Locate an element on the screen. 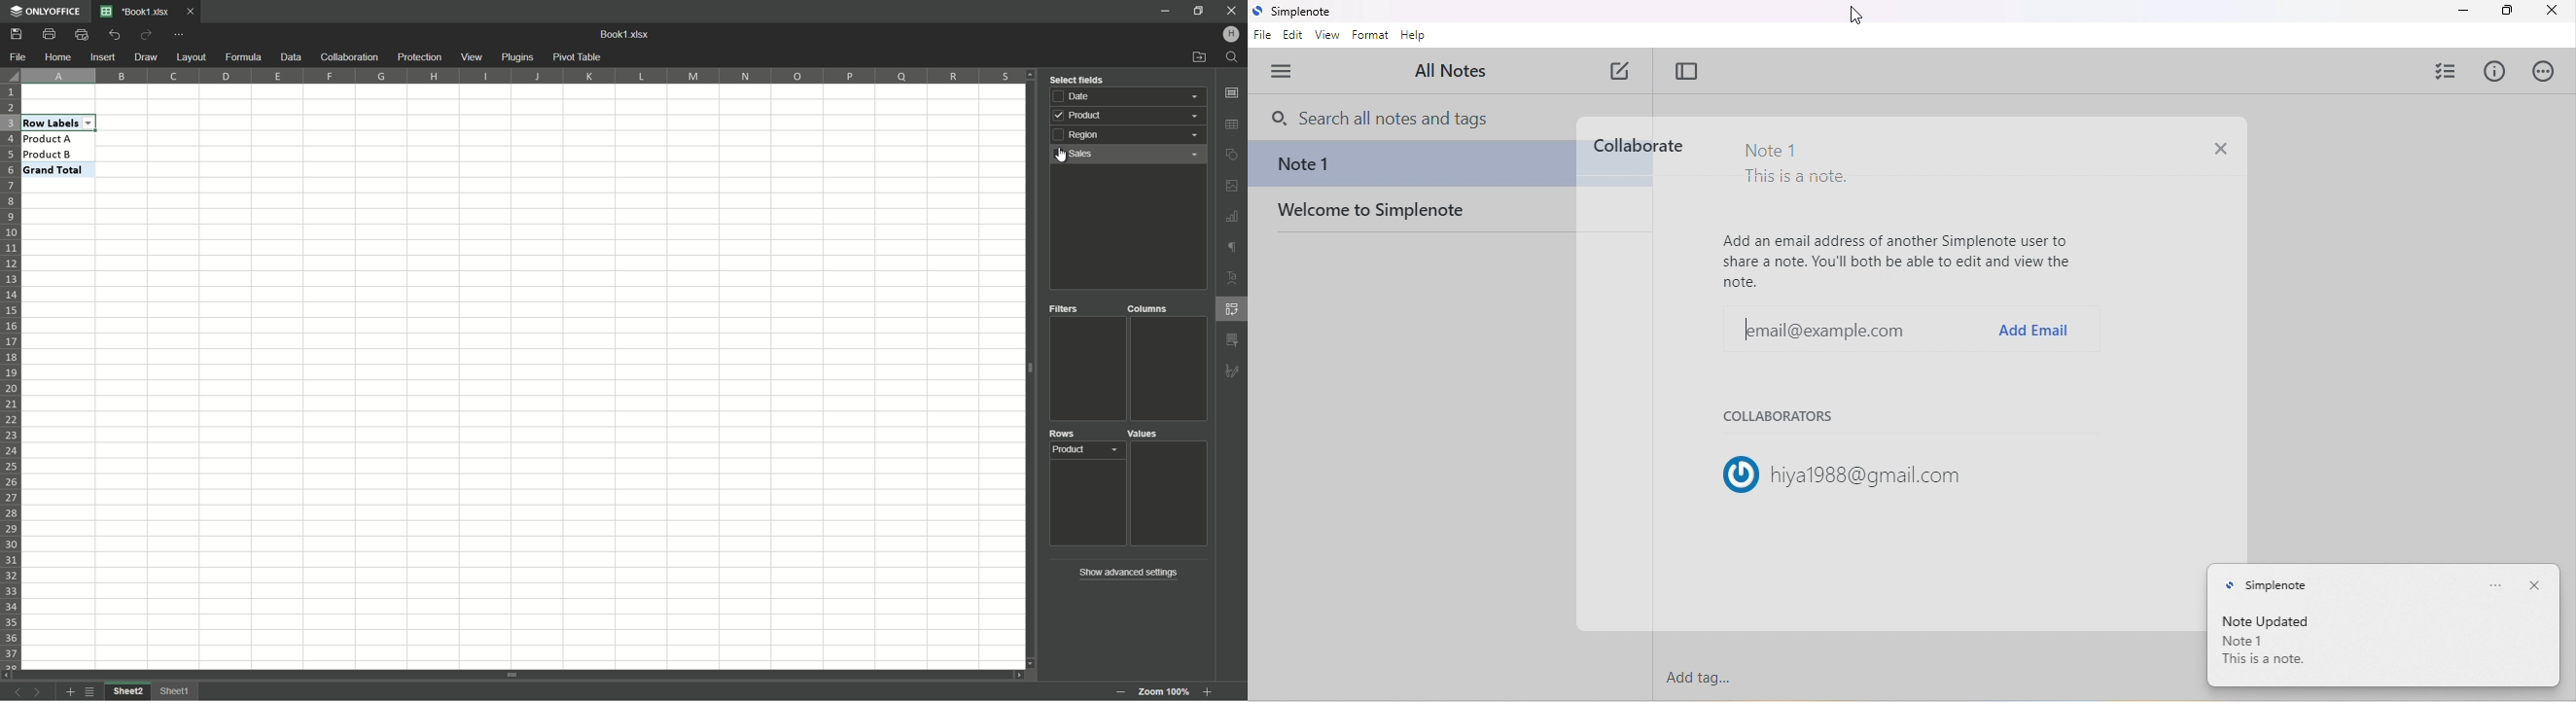 The width and height of the screenshot is (2576, 728). add sheet is located at coordinates (69, 692).